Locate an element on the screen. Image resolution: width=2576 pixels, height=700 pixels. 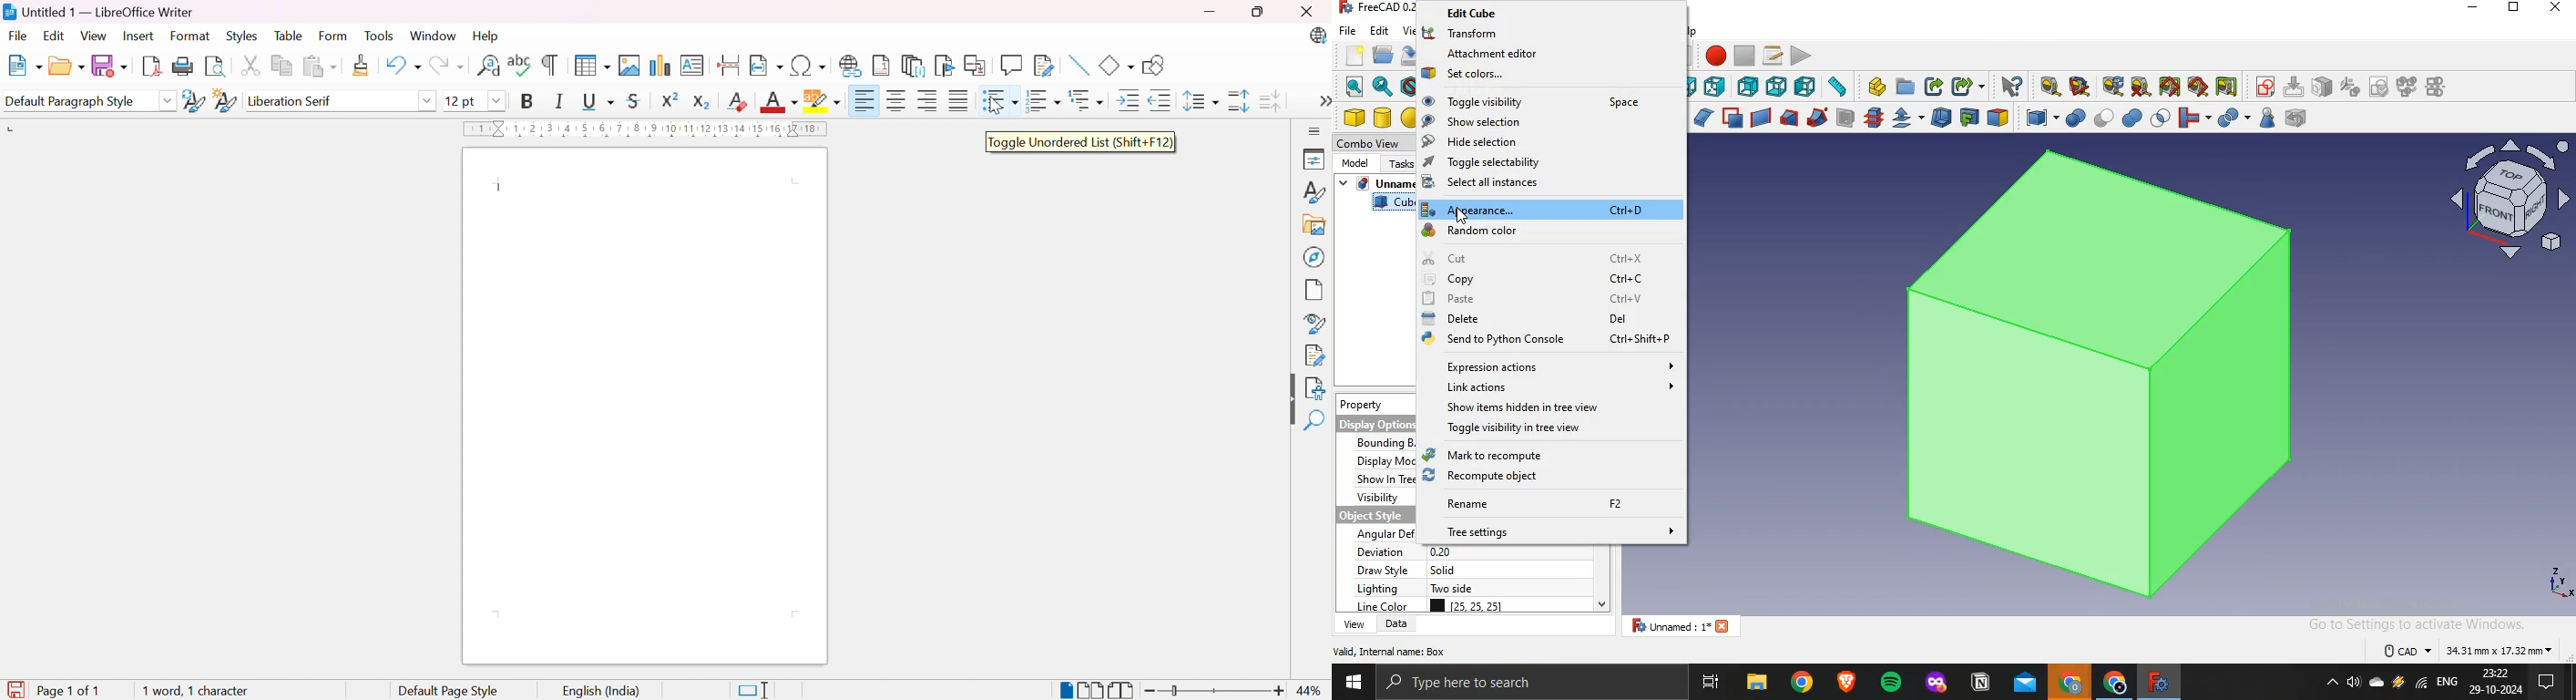
text is located at coordinates (2469, 648).